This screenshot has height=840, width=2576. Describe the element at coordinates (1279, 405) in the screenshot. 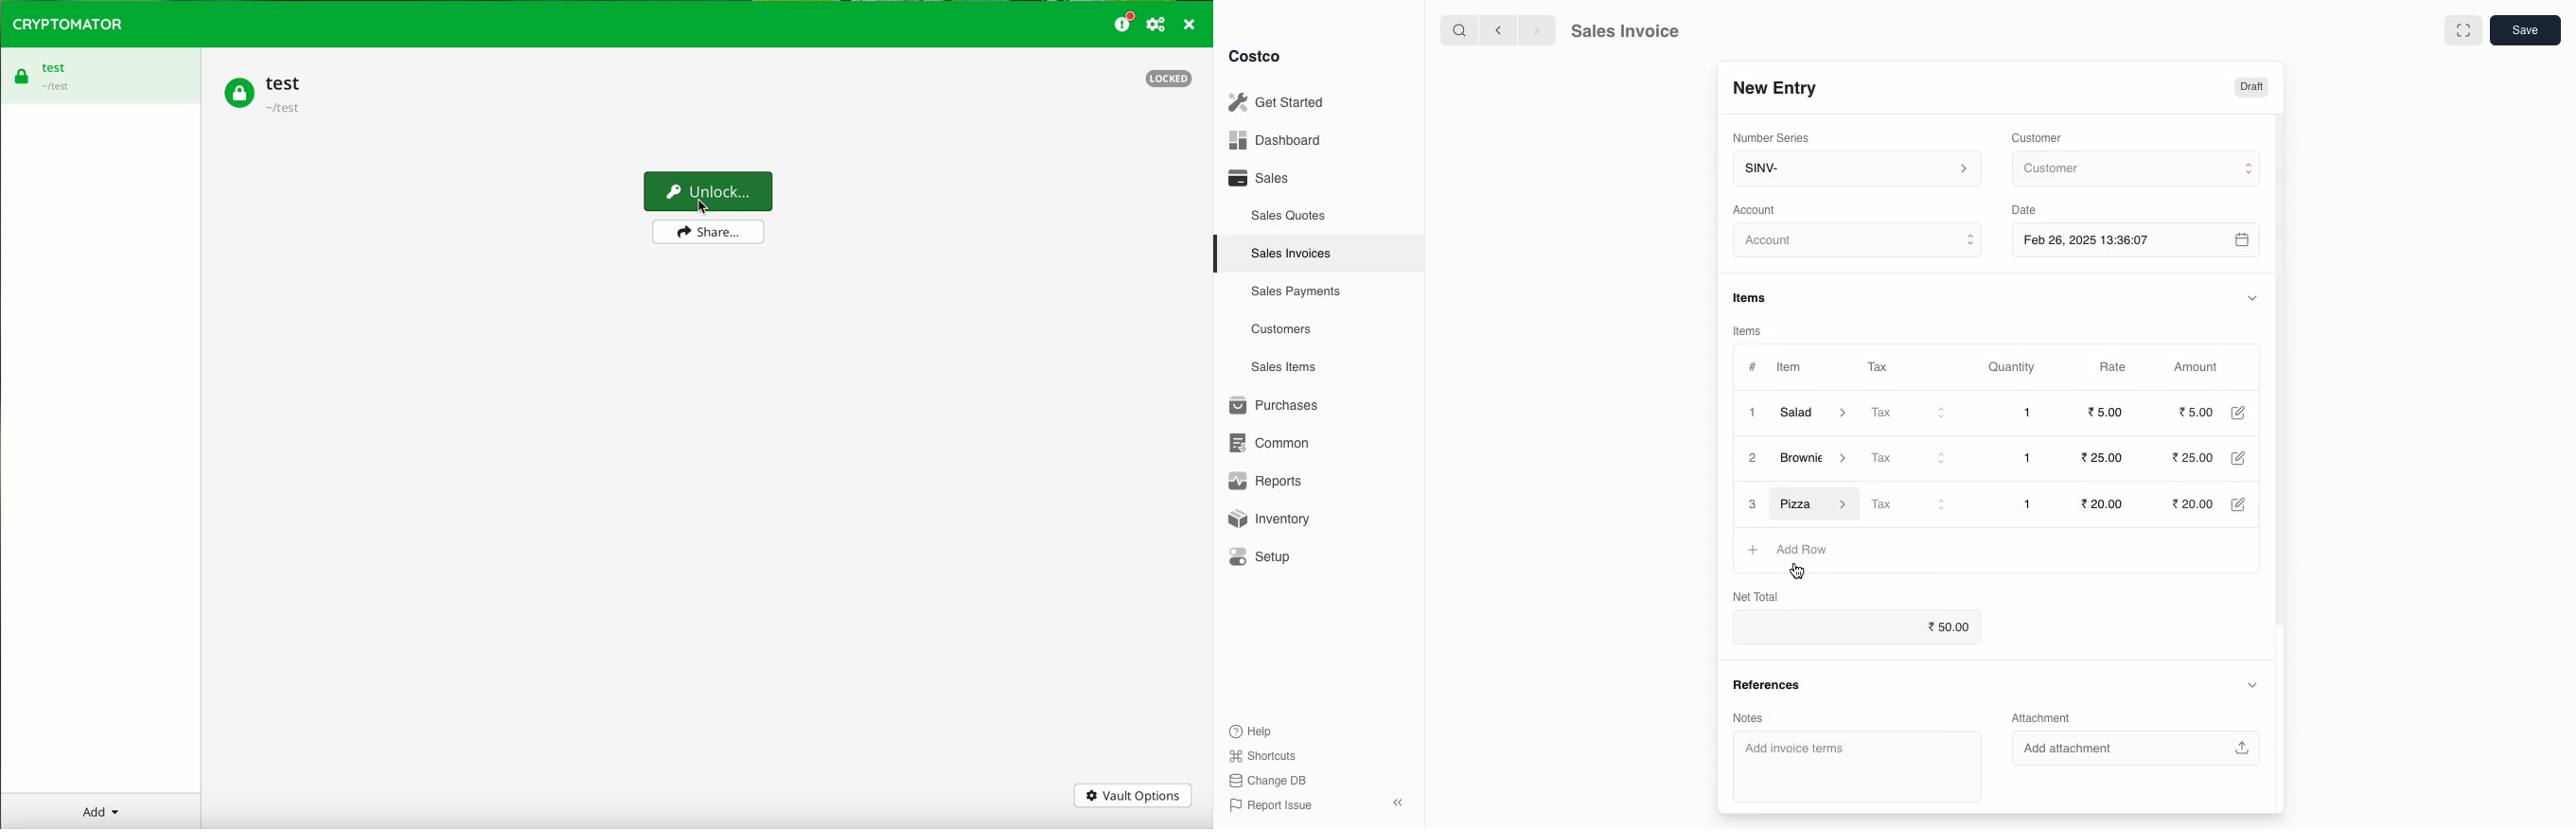

I see `Purchases` at that location.